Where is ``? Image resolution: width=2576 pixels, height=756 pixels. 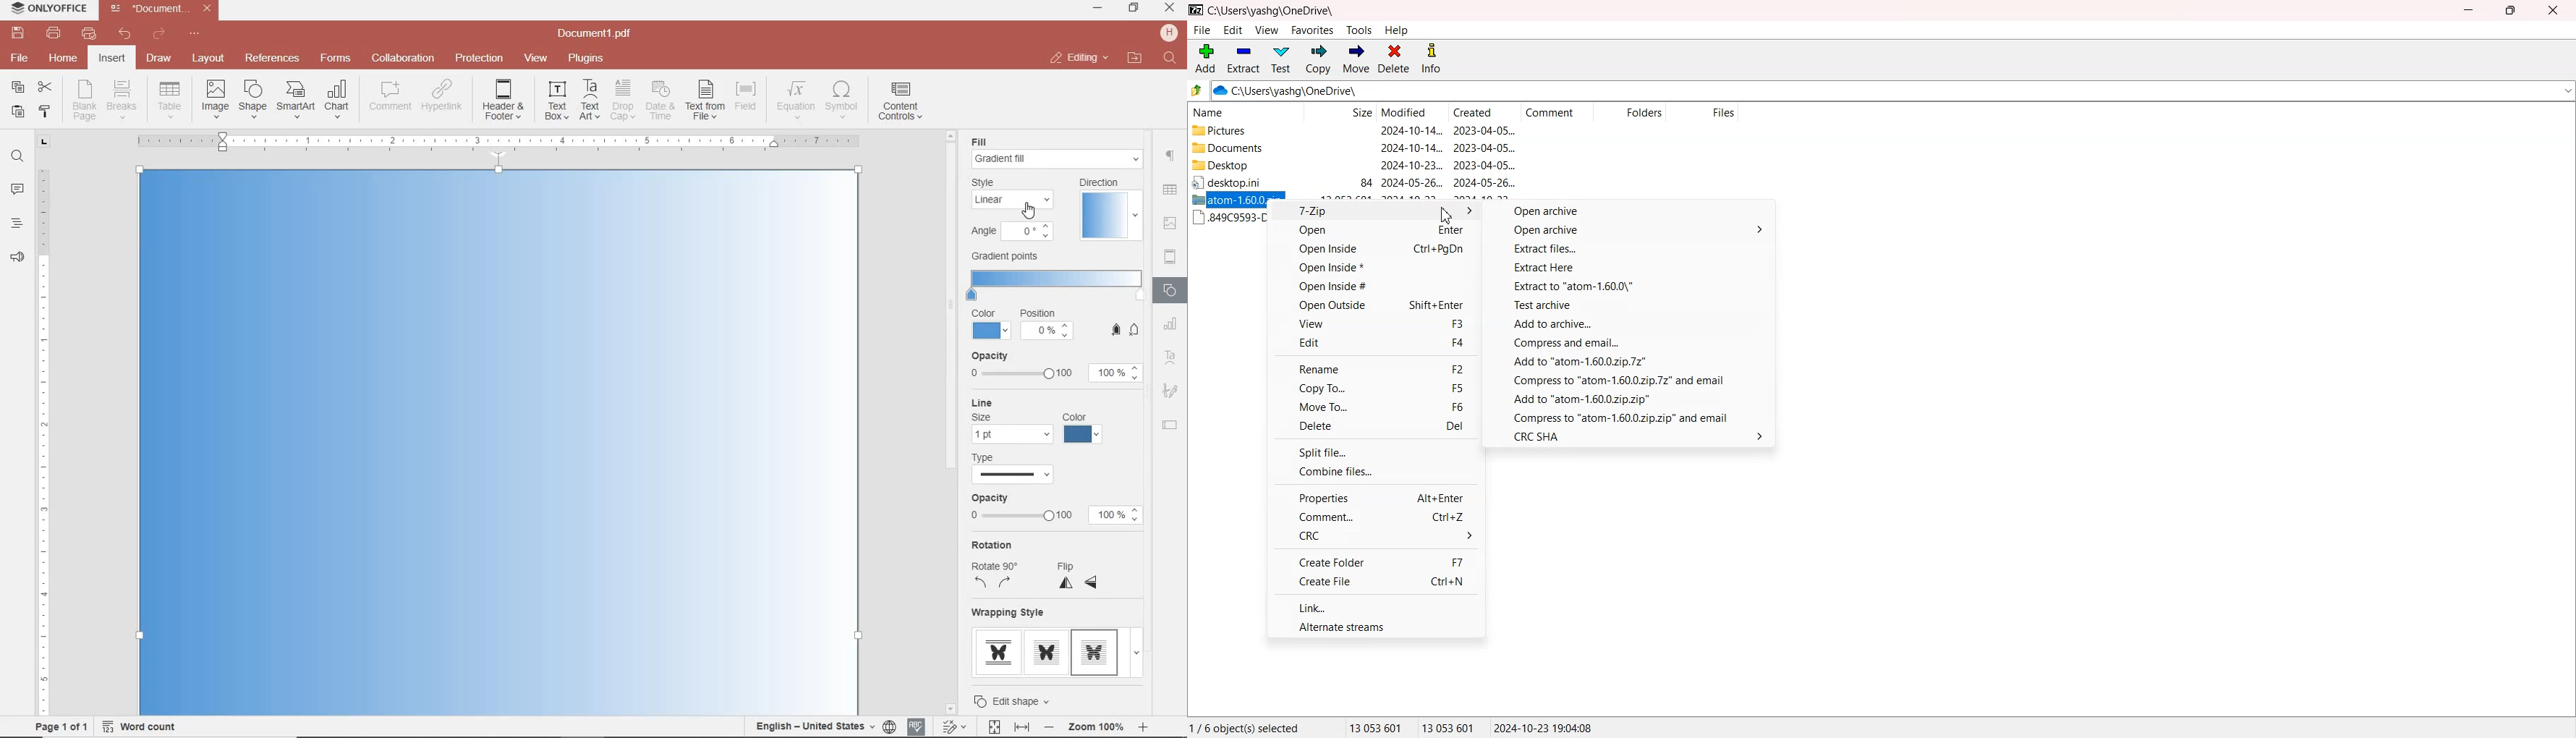  is located at coordinates (498, 141).